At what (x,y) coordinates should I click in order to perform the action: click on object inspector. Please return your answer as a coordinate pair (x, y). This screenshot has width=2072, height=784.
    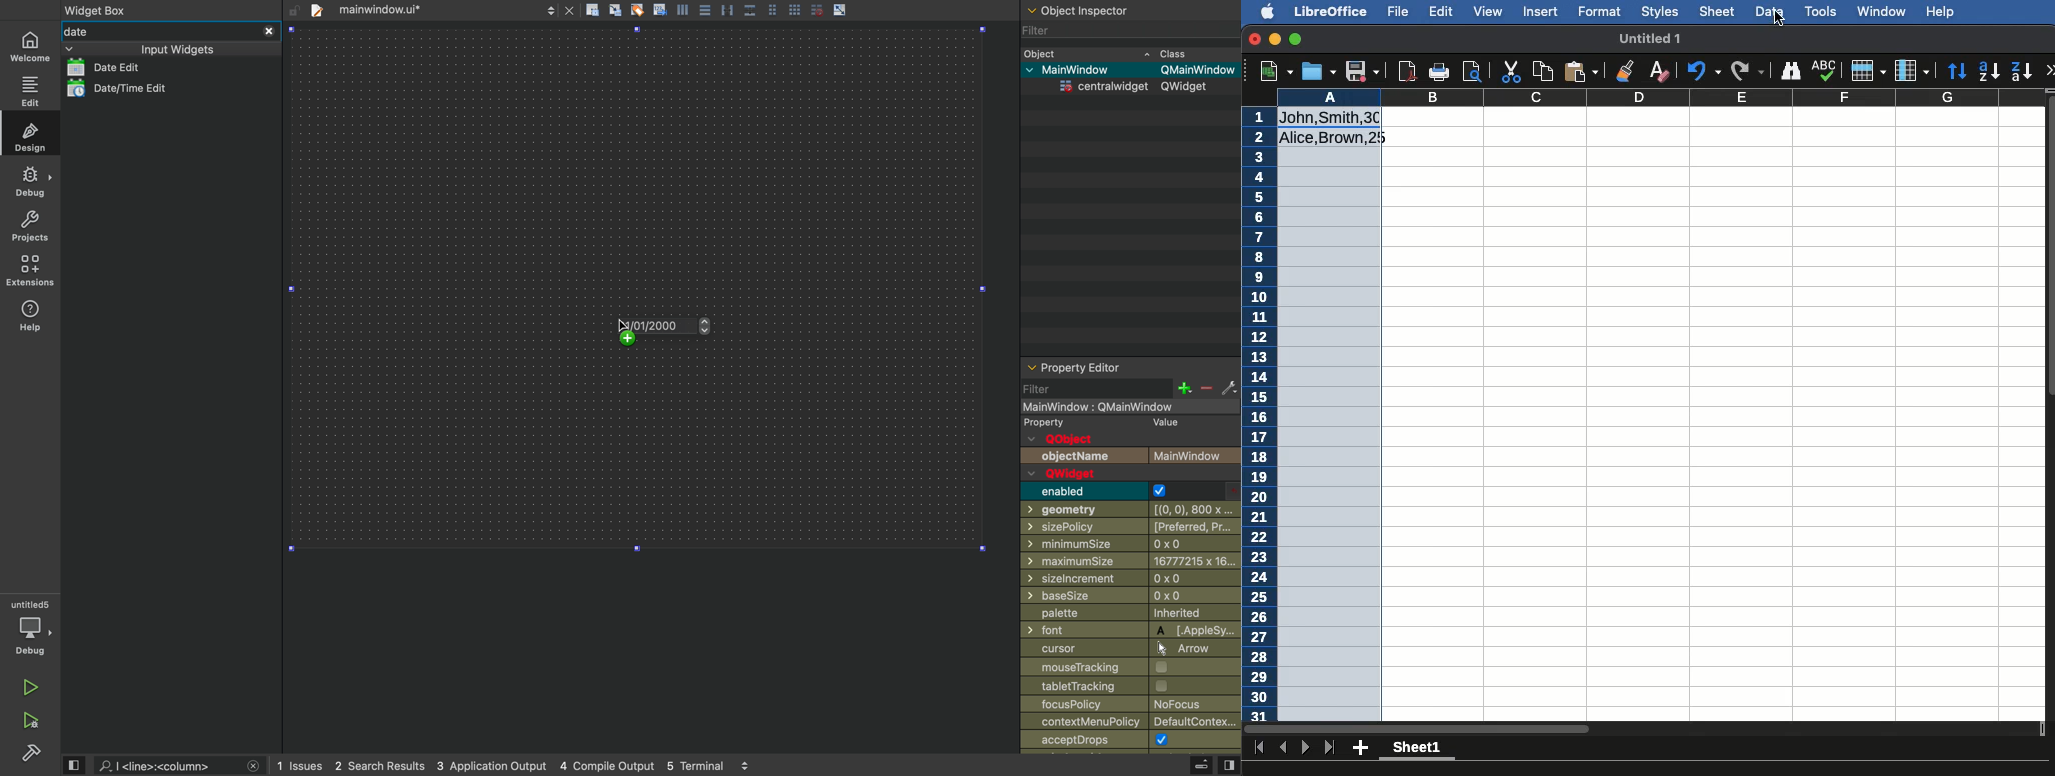
    Looking at the image, I should click on (1131, 10).